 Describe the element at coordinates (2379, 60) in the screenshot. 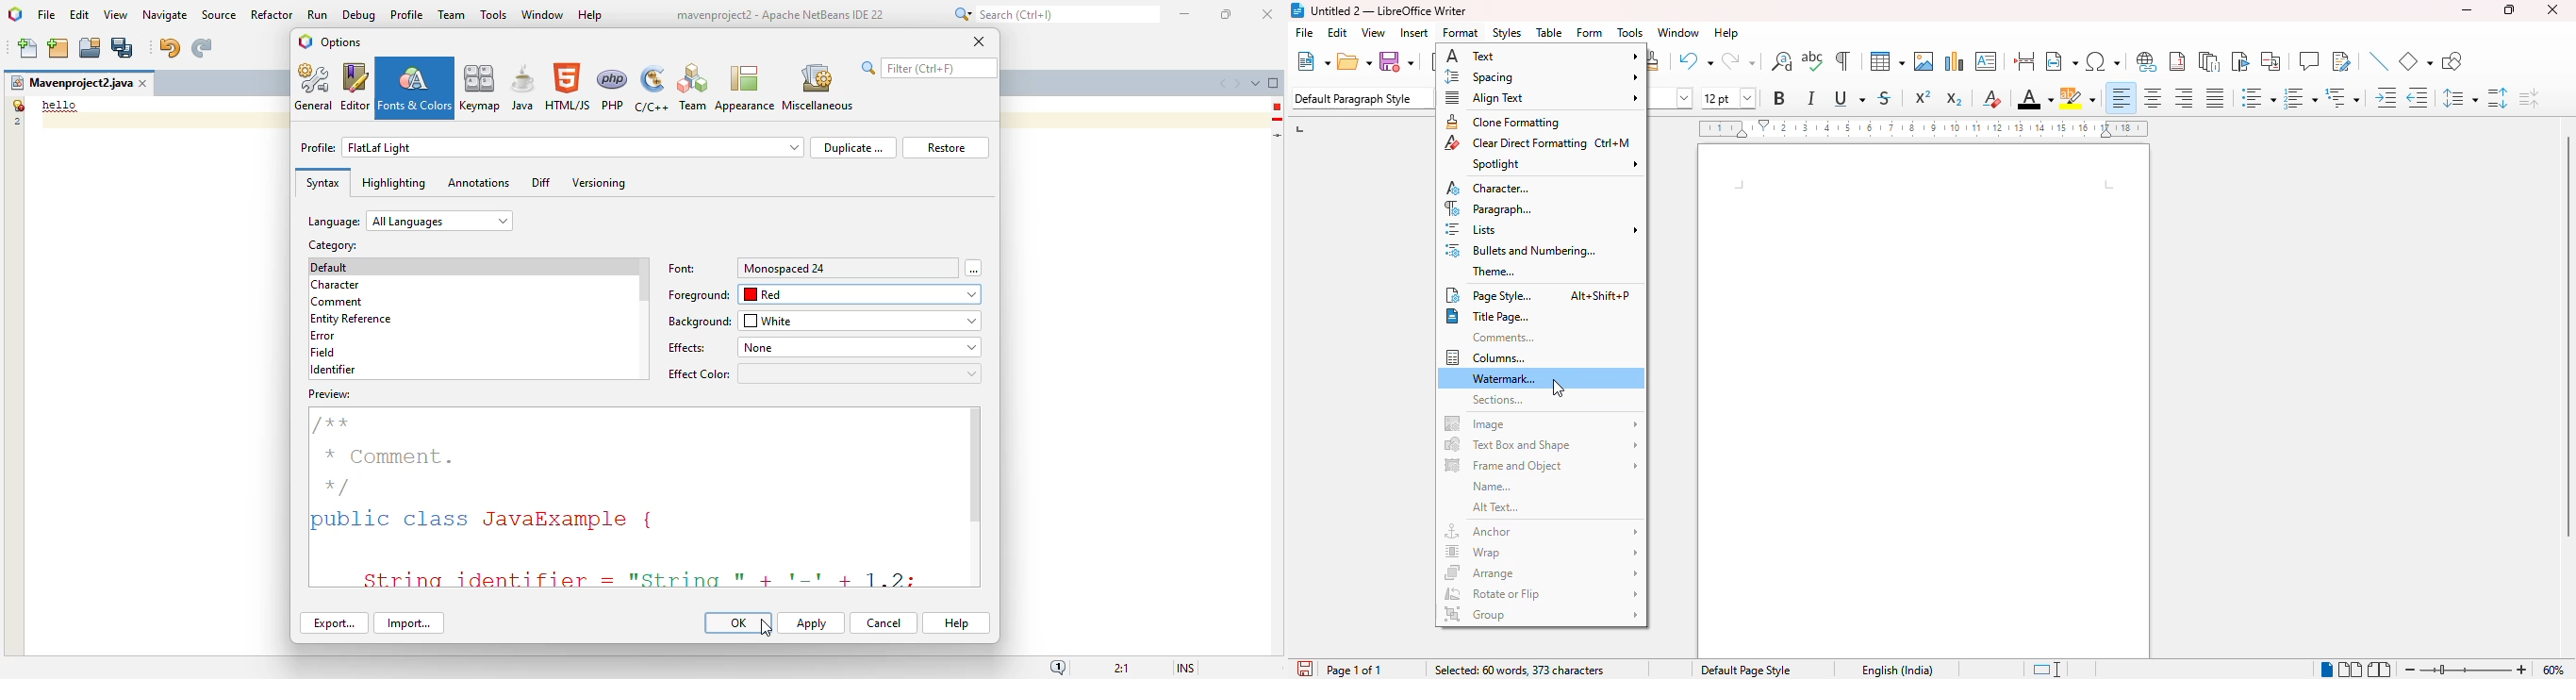

I see `insert line` at that location.